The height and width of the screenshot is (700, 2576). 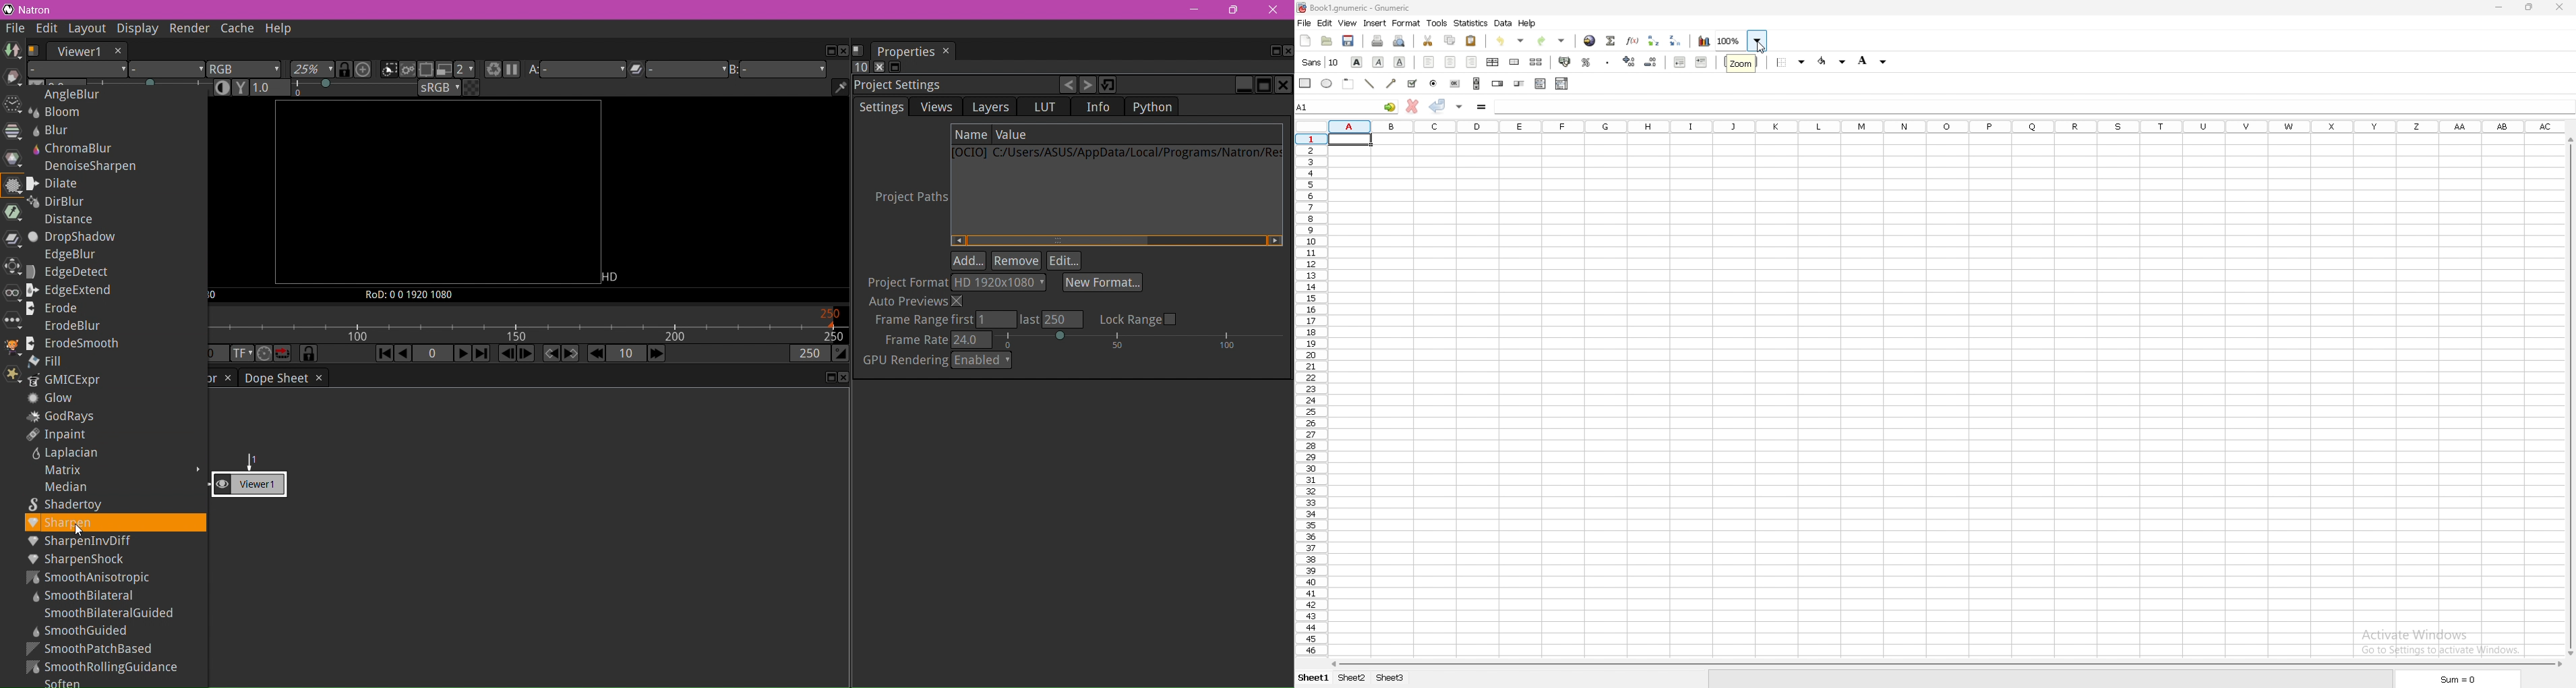 I want to click on foreground, so click(x=1824, y=61).